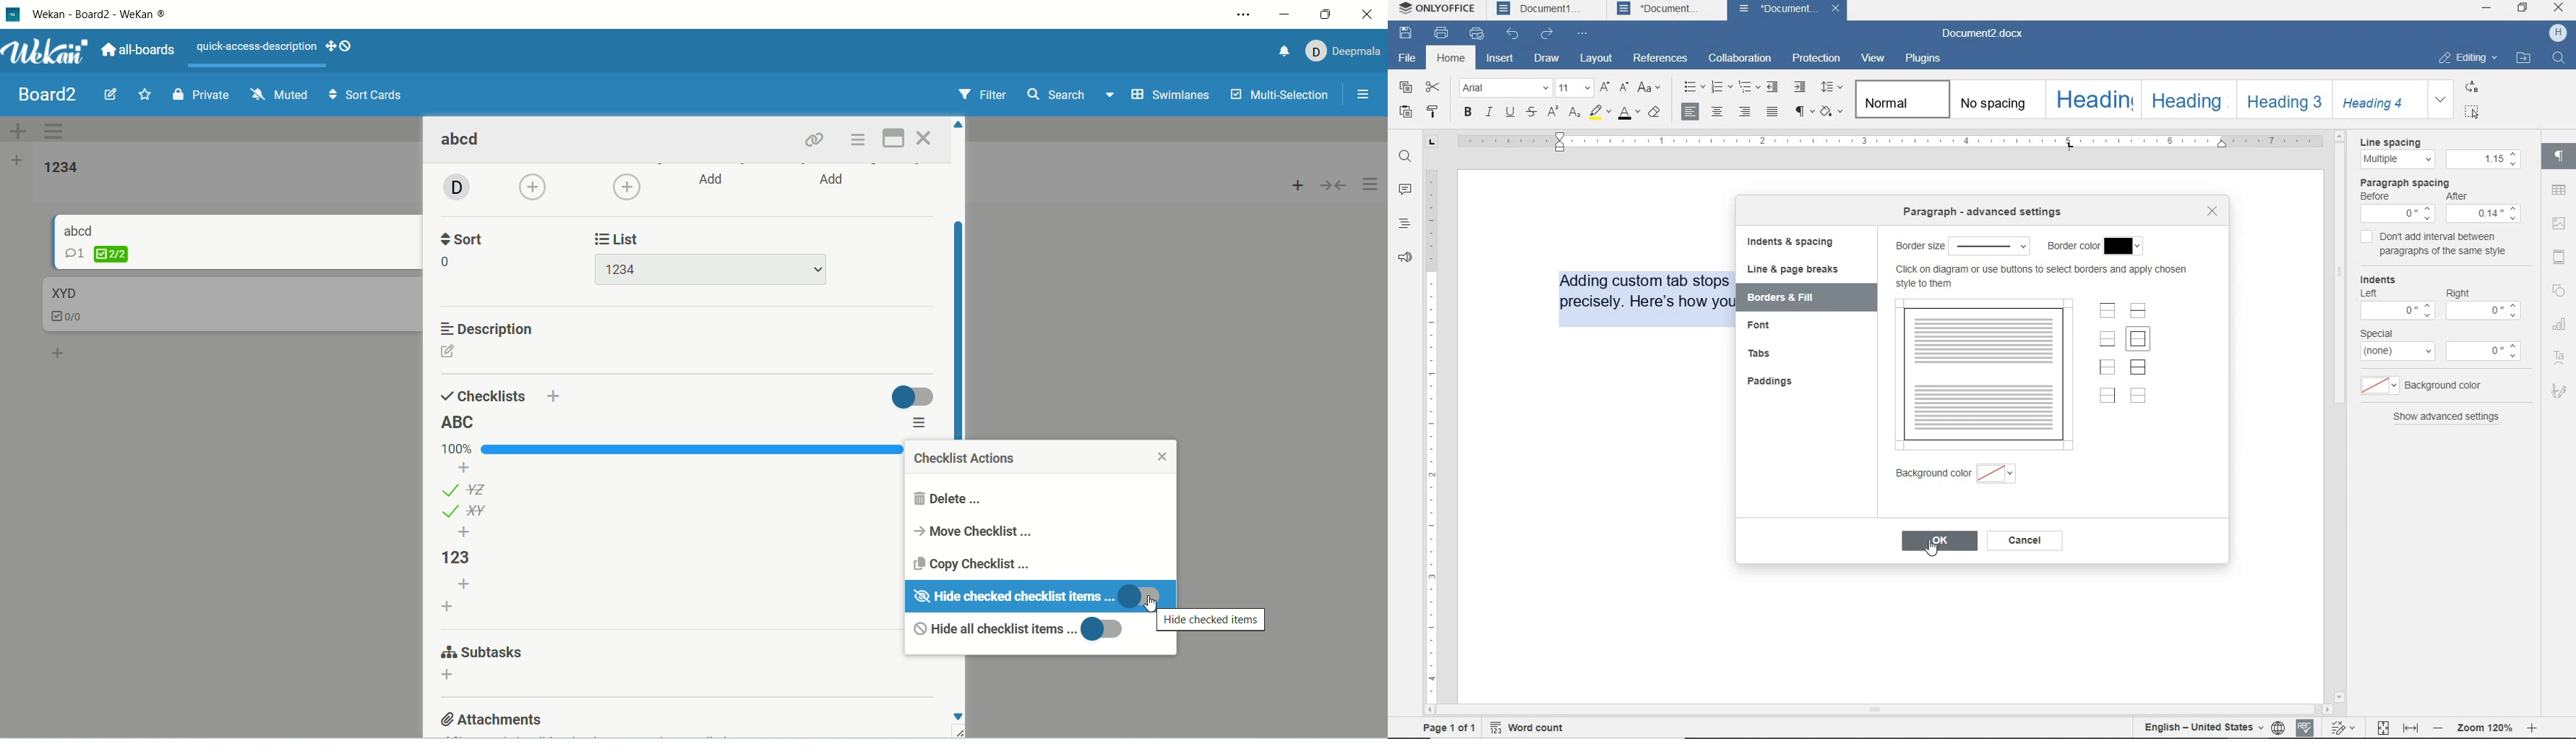 The width and height of the screenshot is (2576, 756). What do you see at coordinates (1368, 93) in the screenshot?
I see `options` at bounding box center [1368, 93].